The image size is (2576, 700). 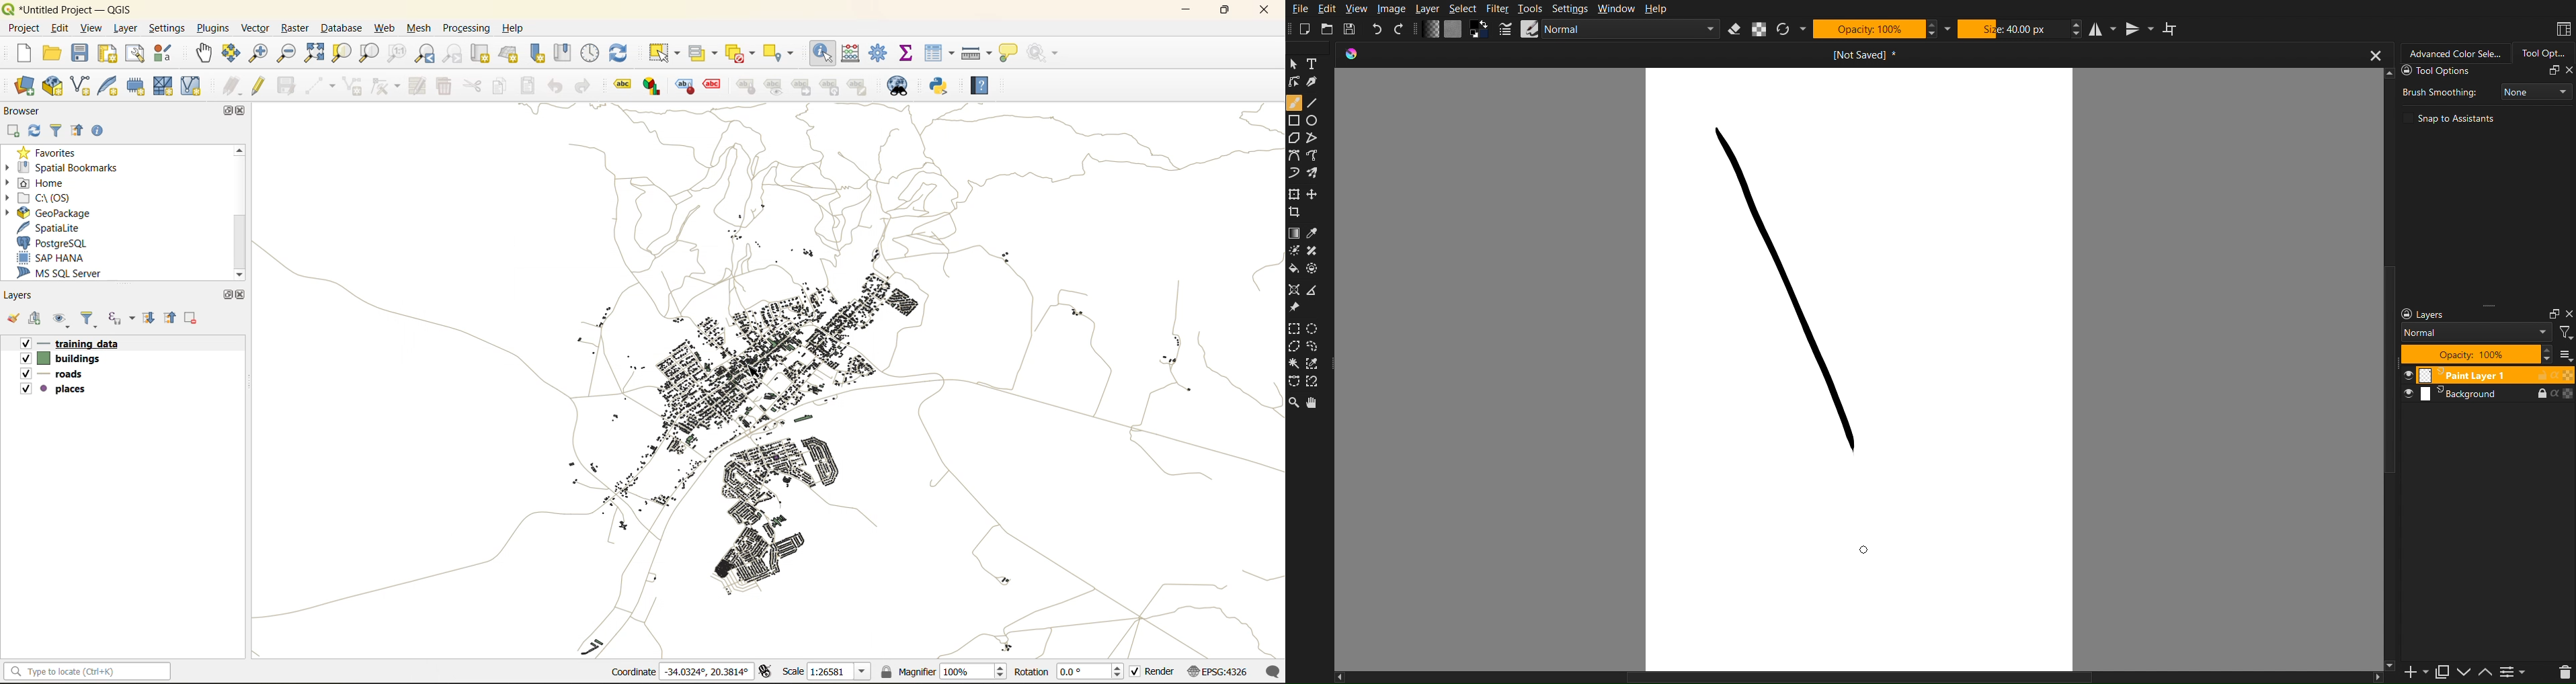 What do you see at coordinates (2561, 673) in the screenshot?
I see `Delete` at bounding box center [2561, 673].